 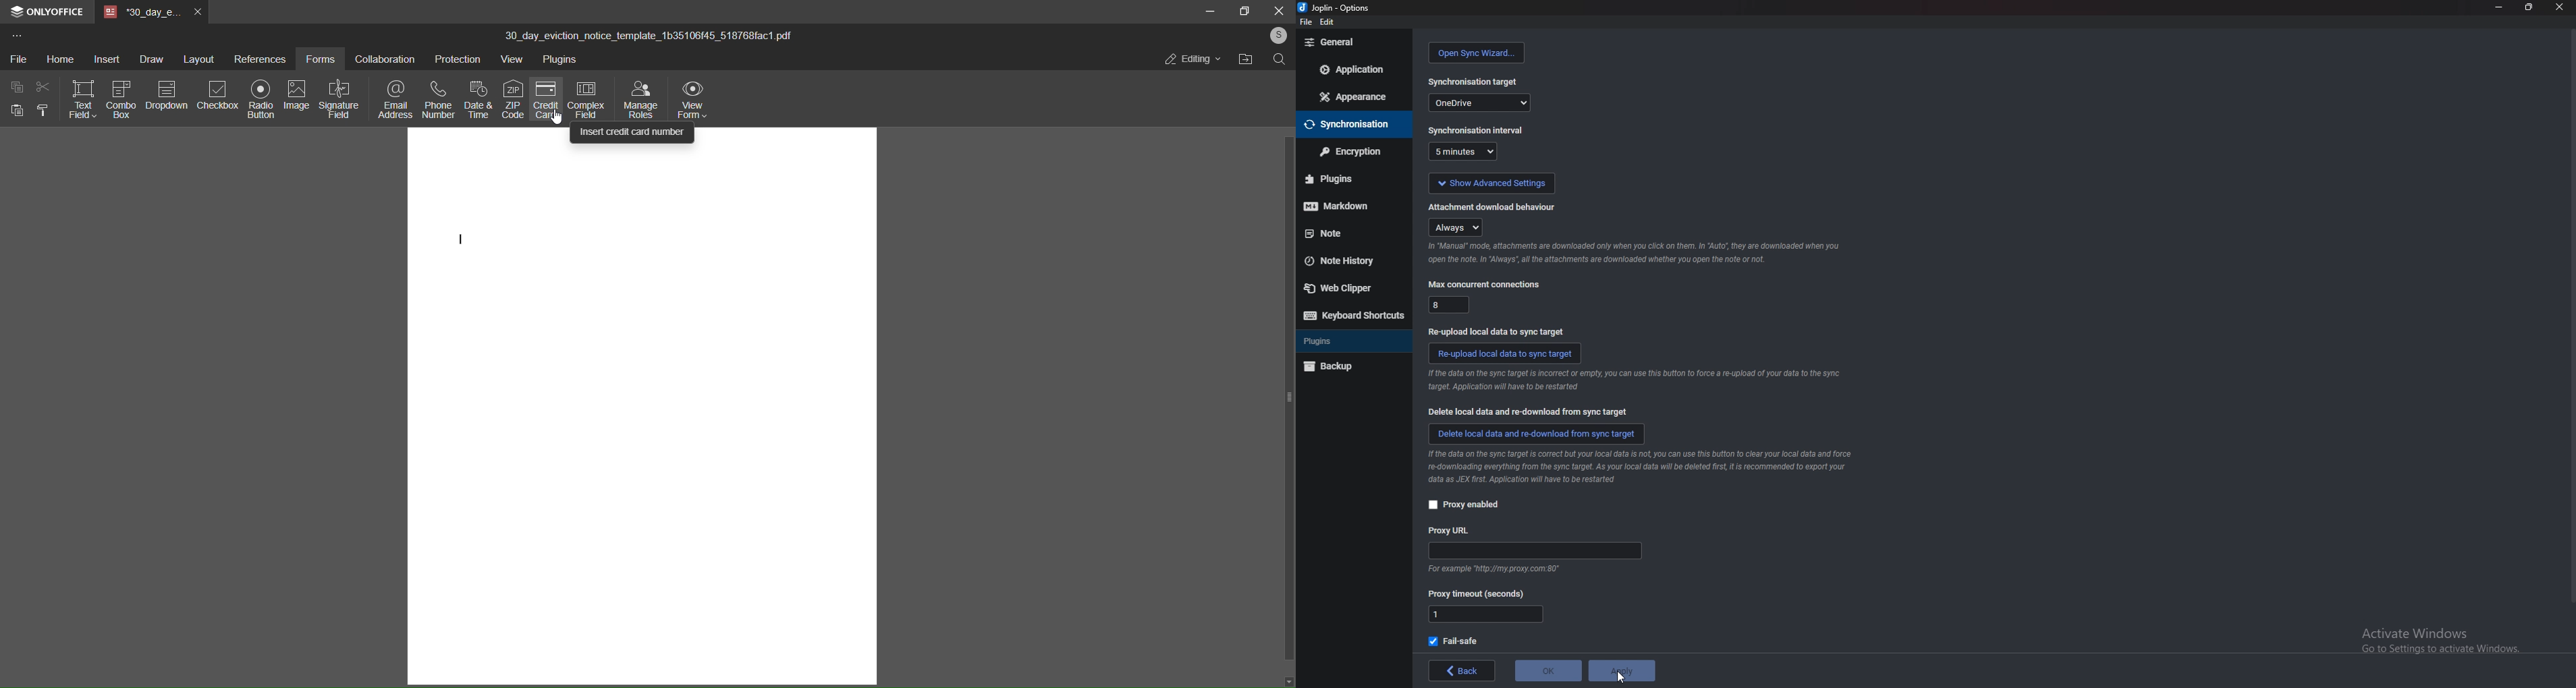 What do you see at coordinates (2436, 638) in the screenshot?
I see `Activate Windows` at bounding box center [2436, 638].